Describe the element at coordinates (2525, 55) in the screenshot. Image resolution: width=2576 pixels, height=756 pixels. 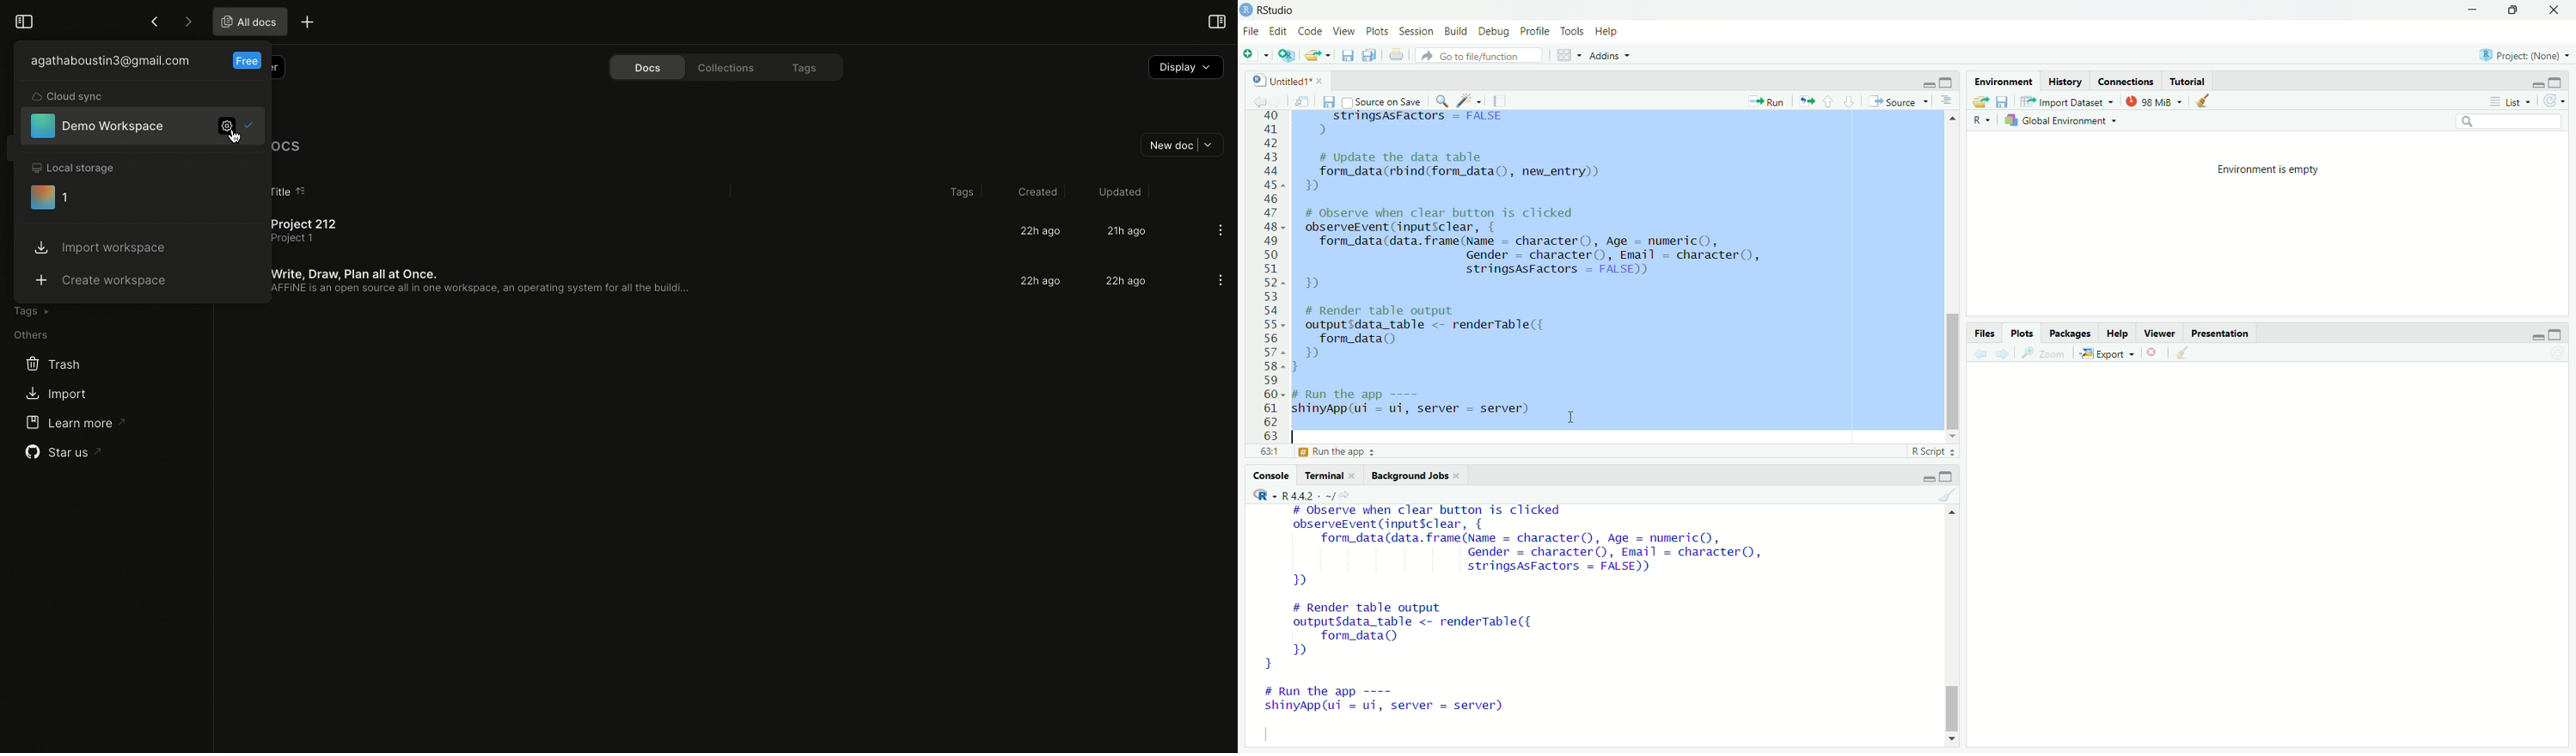
I see `Project: (None)` at that location.